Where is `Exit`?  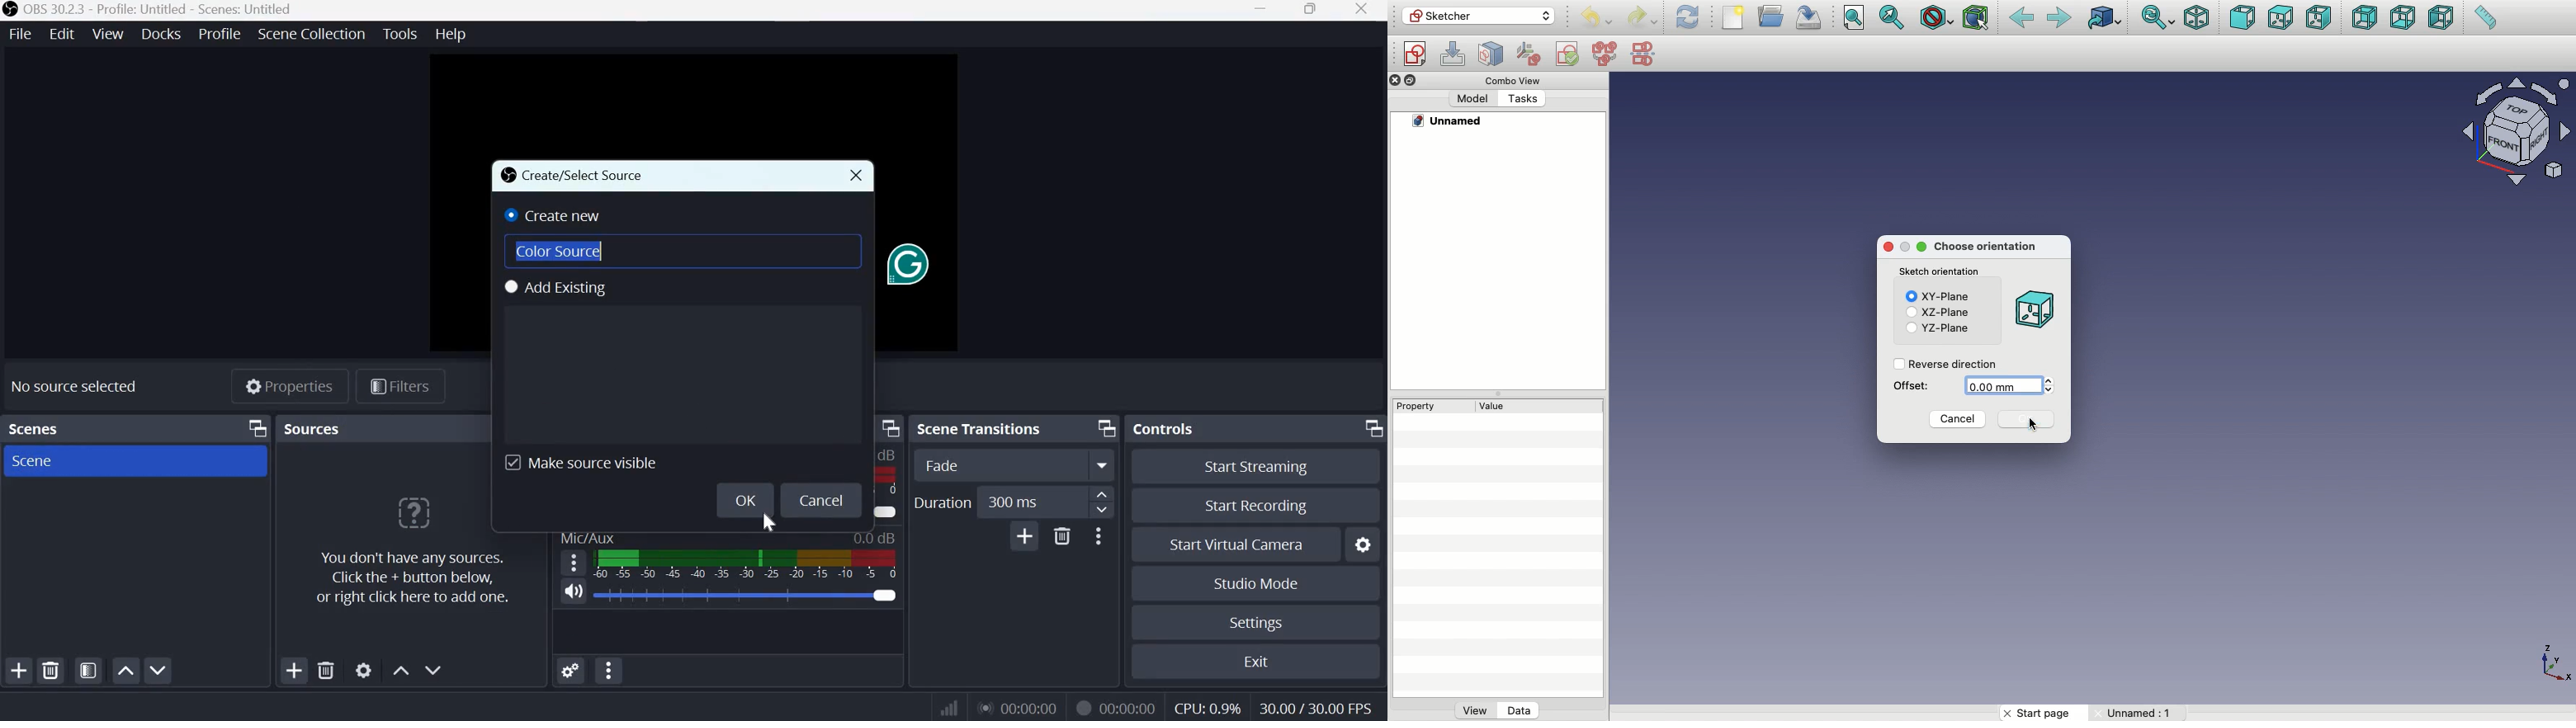 Exit is located at coordinates (1263, 661).